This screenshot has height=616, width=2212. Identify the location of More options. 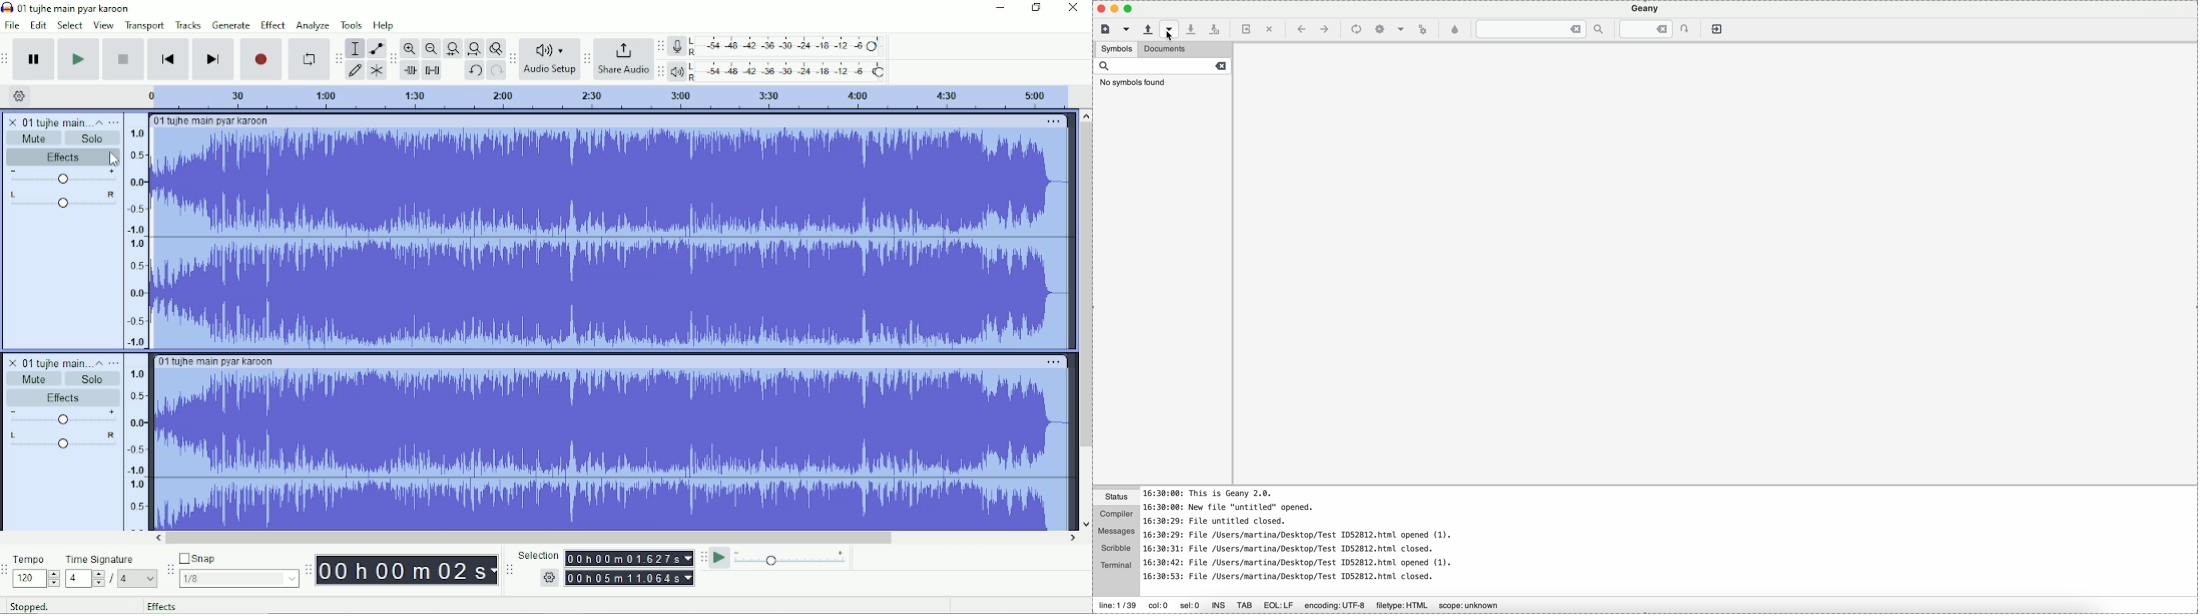
(1053, 361).